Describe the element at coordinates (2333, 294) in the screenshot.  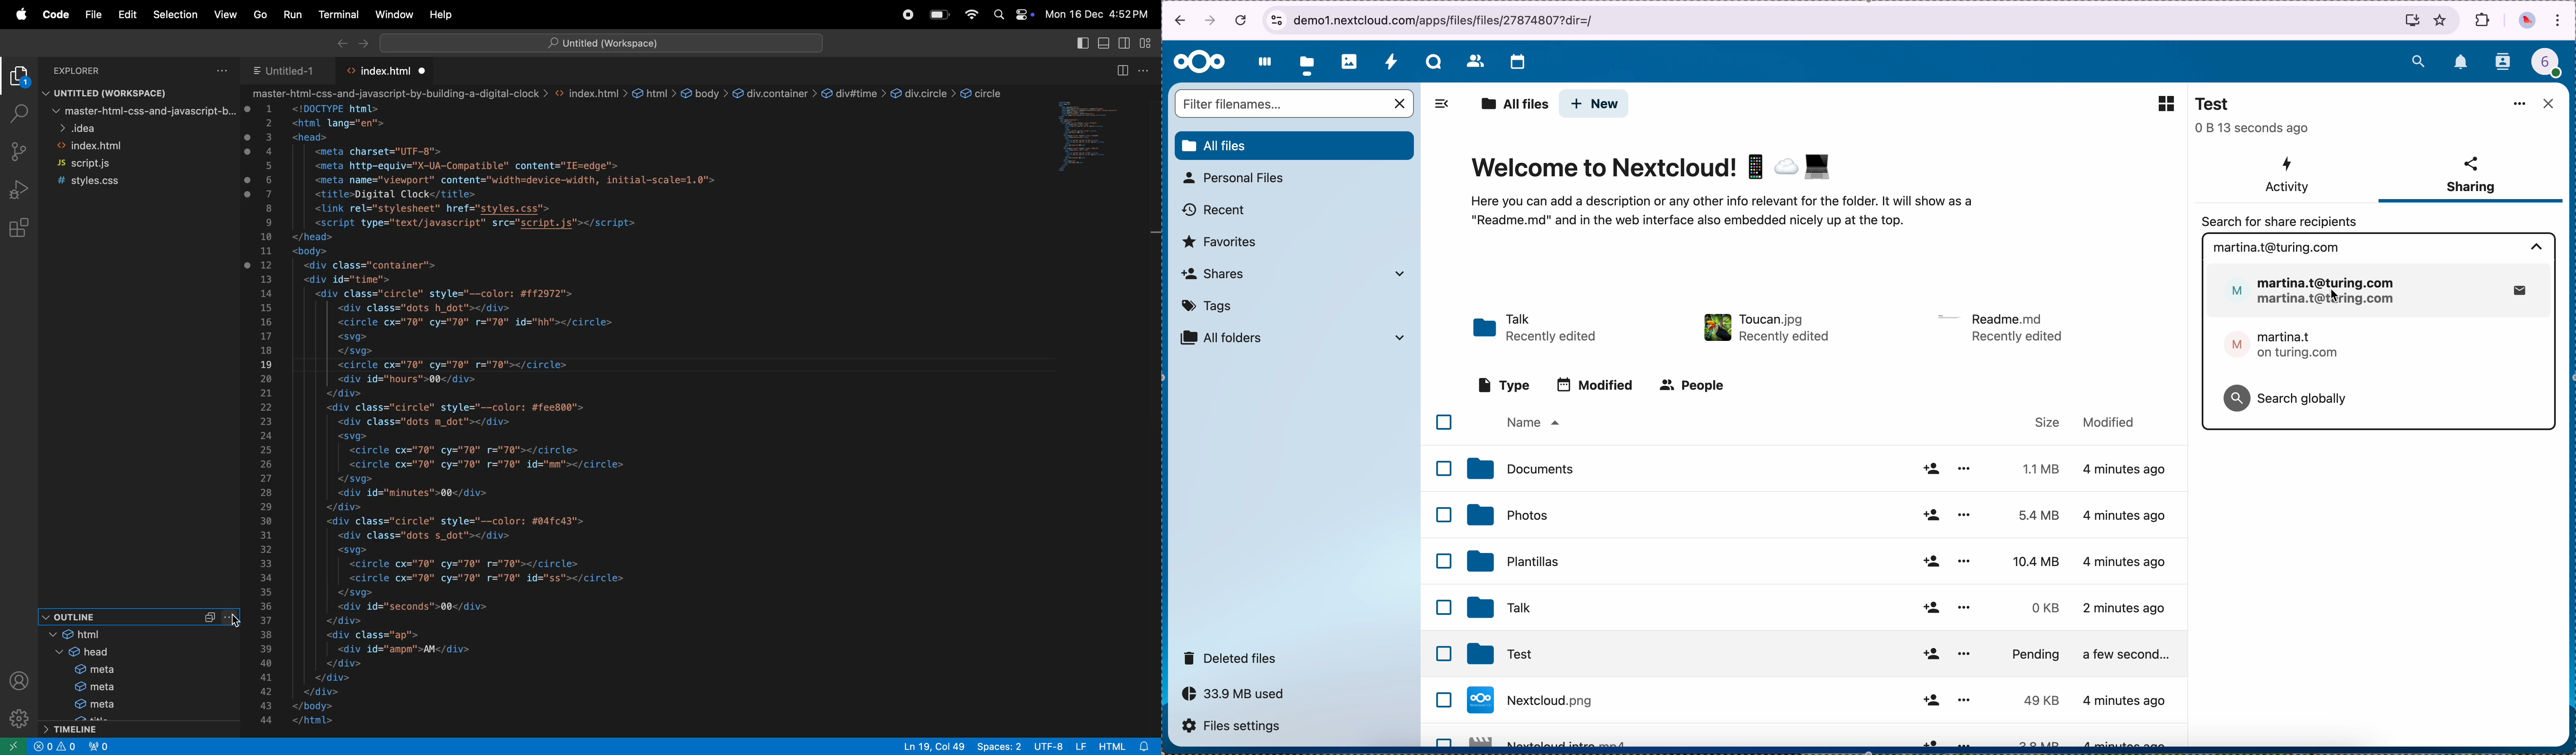
I see `cursor` at that location.